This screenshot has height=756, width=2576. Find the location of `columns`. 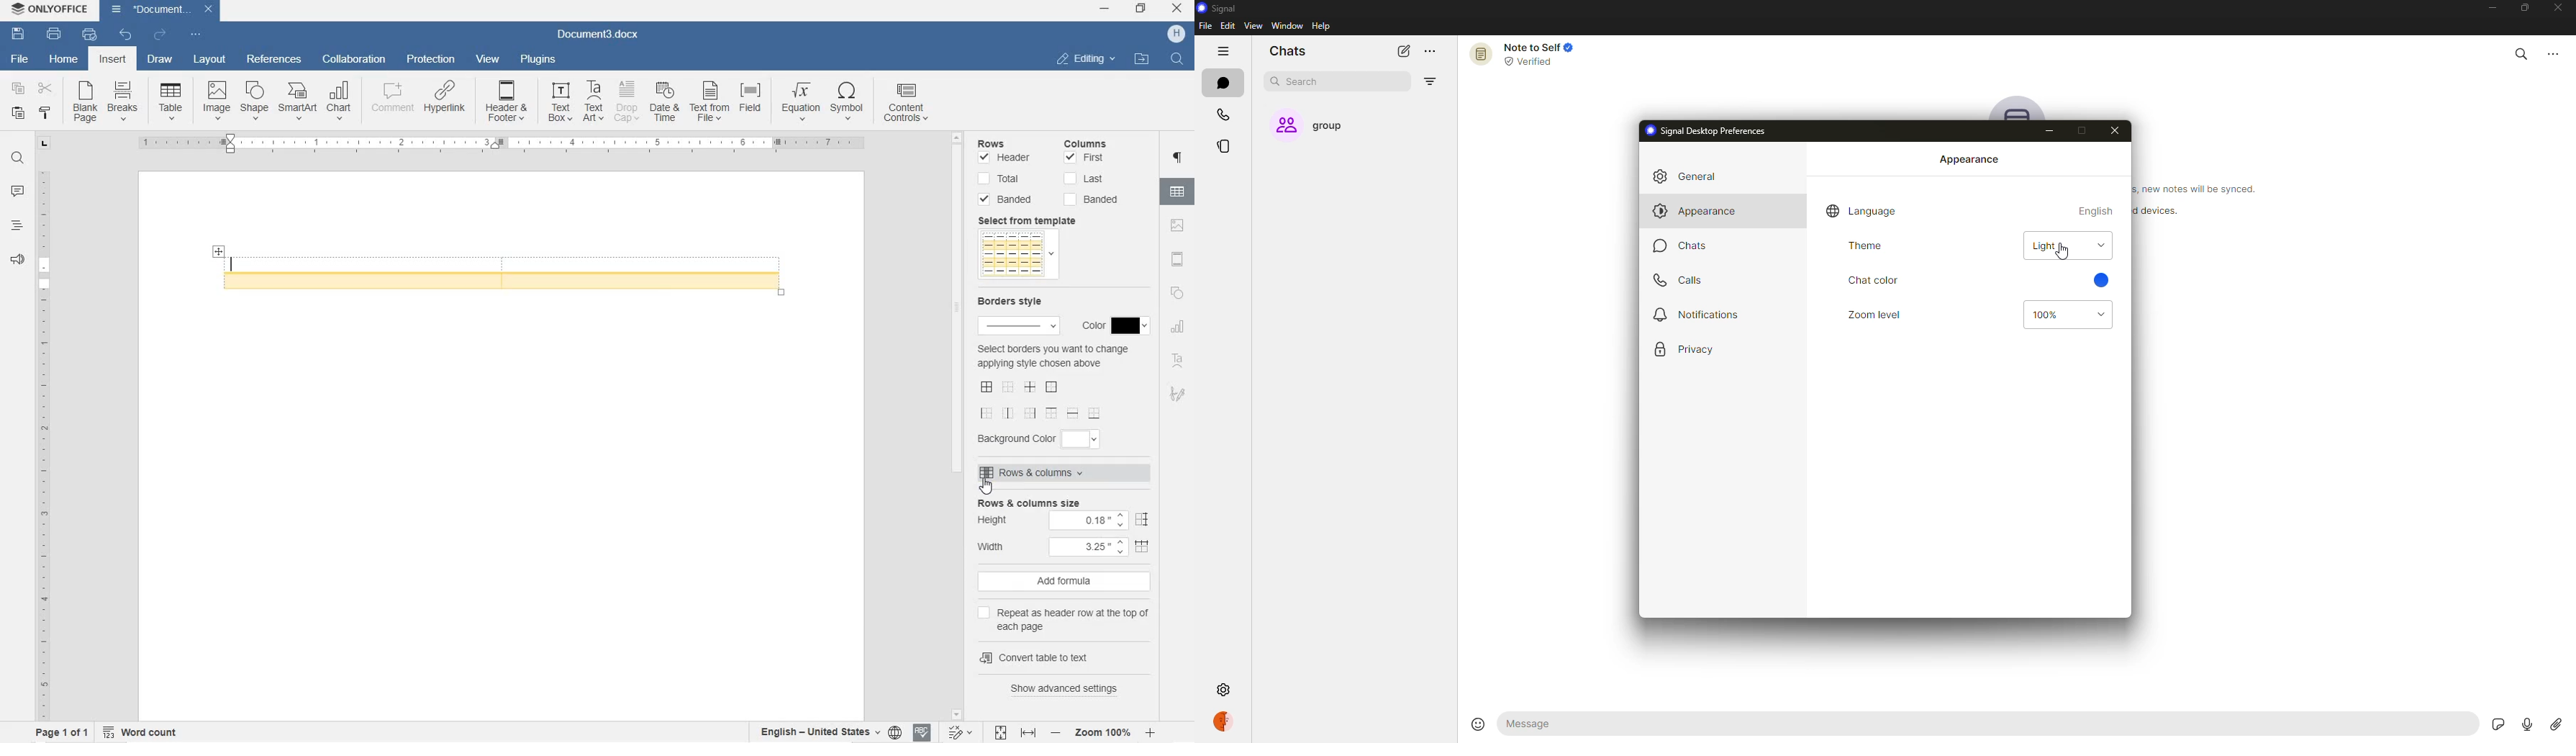

columns is located at coordinates (1093, 142).